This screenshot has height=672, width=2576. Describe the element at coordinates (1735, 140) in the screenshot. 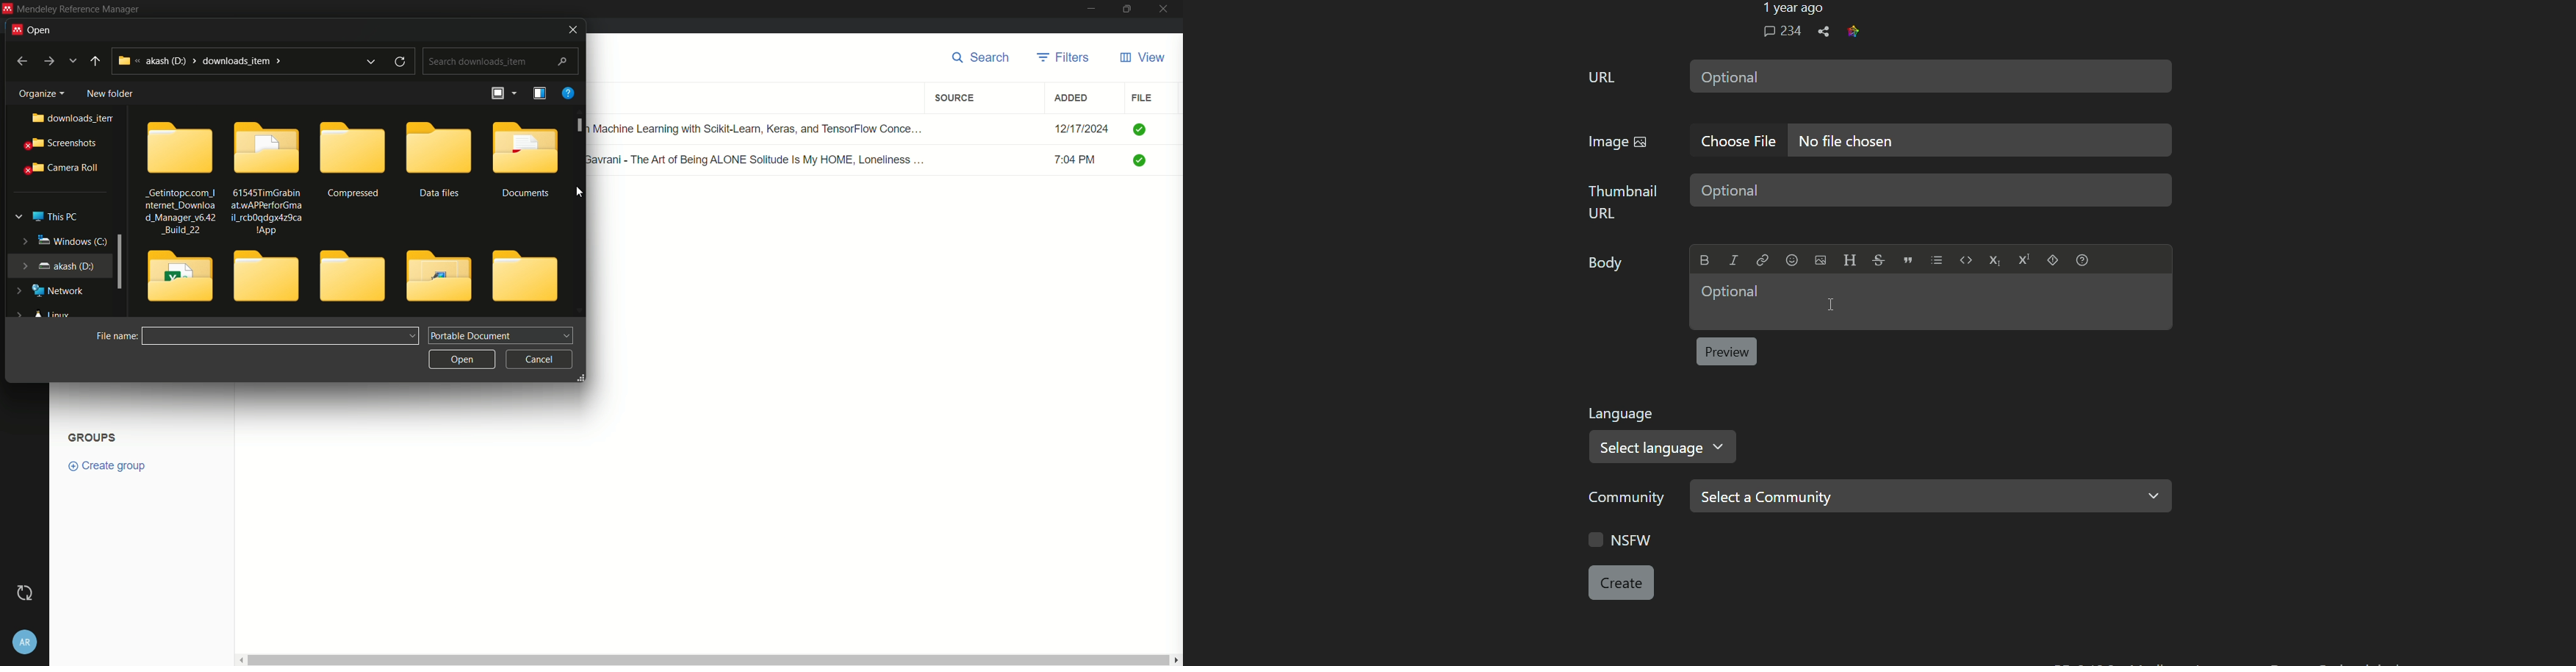

I see `choose file` at that location.